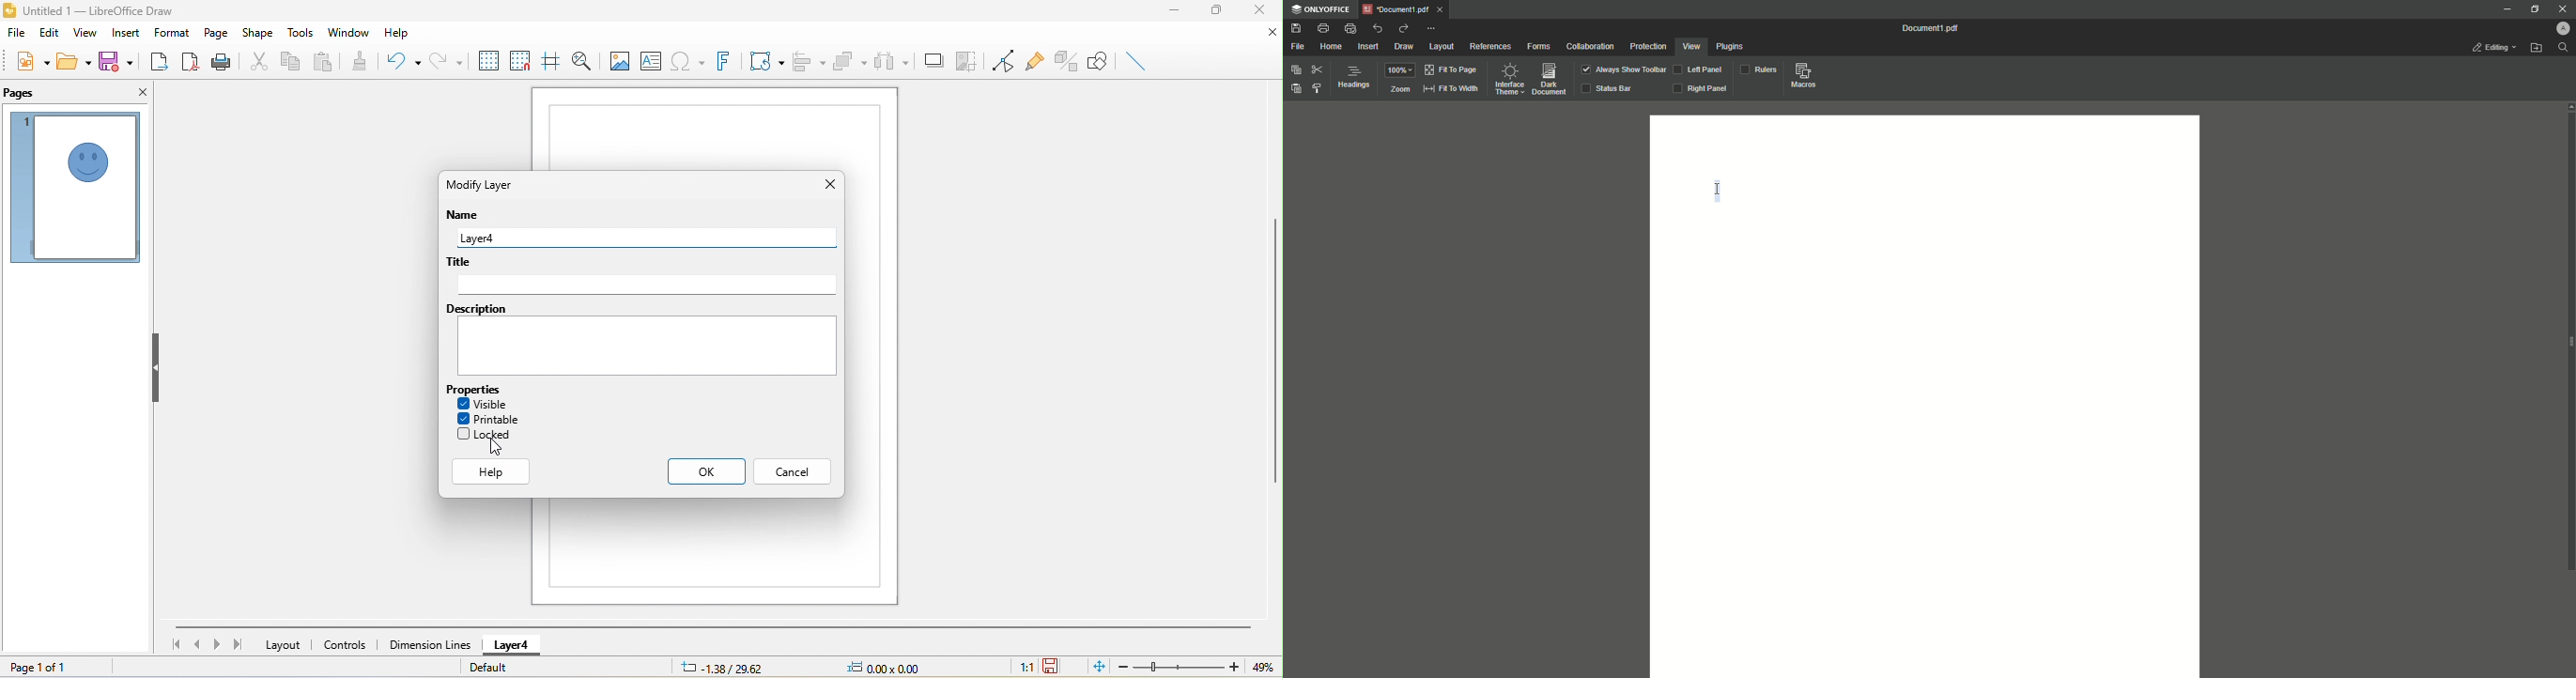 The height and width of the screenshot is (700, 2576). Describe the element at coordinates (489, 402) in the screenshot. I see `visible` at that location.